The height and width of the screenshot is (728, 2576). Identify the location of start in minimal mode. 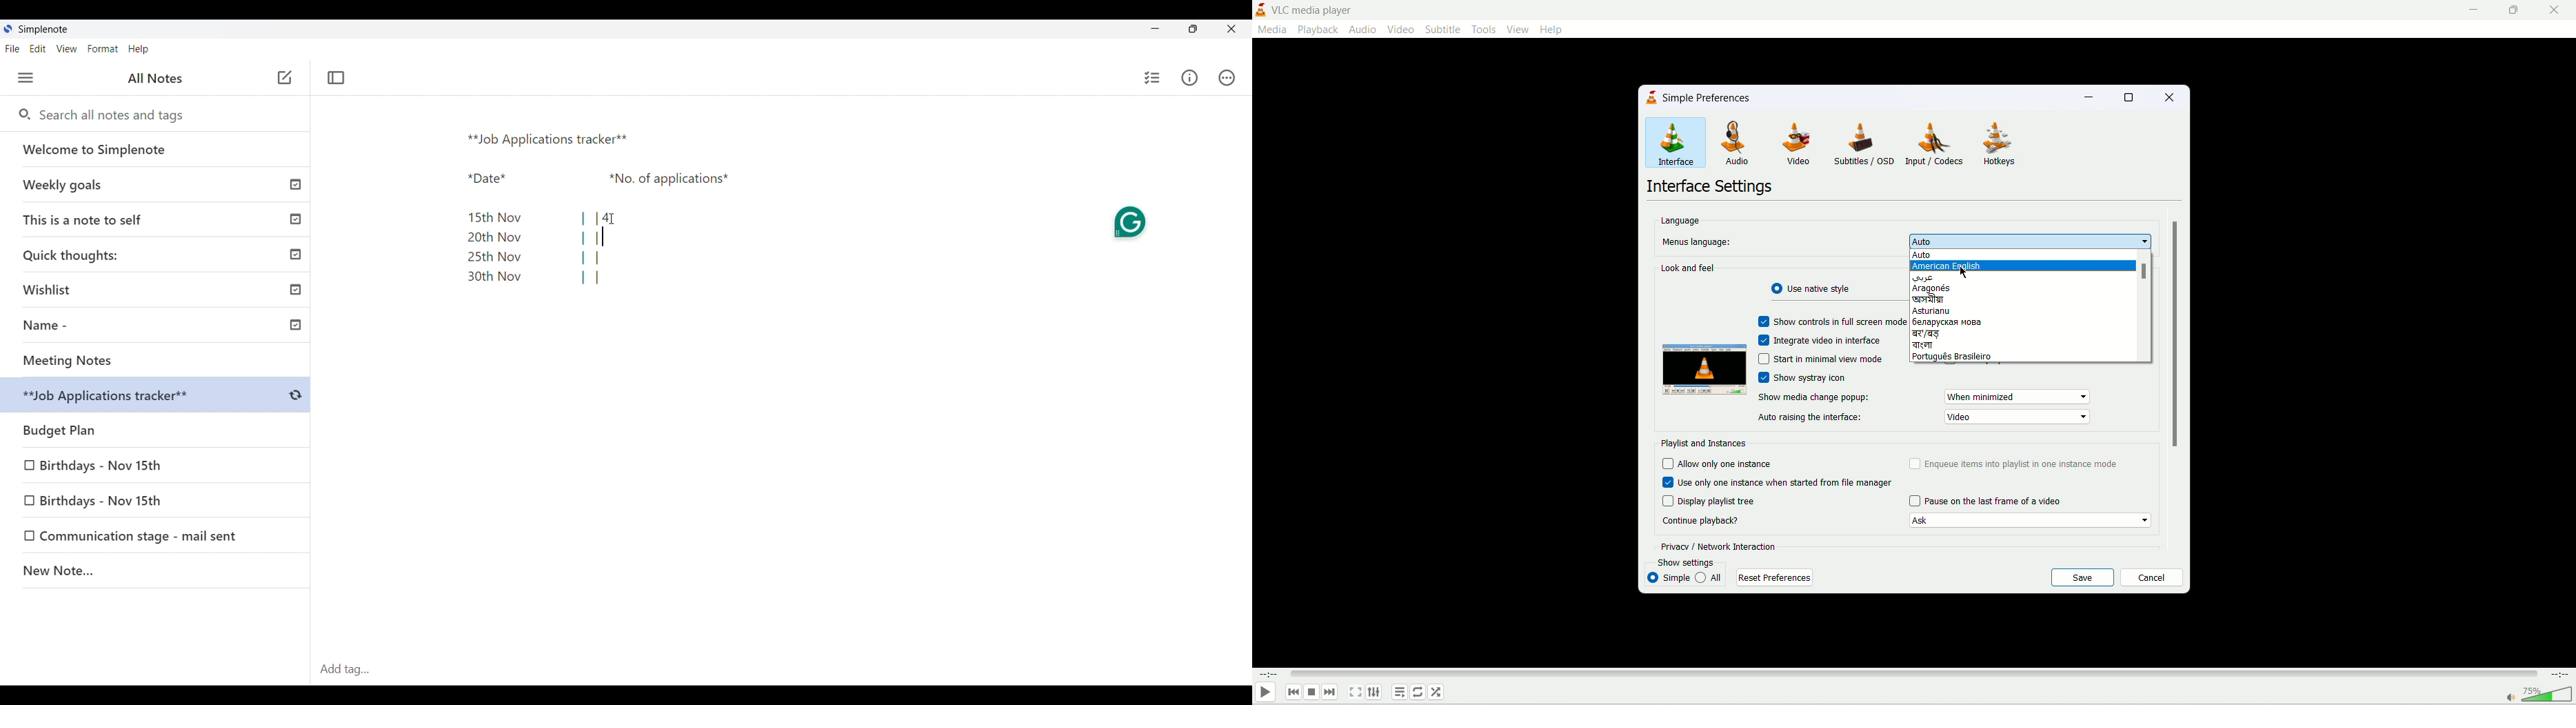
(1820, 359).